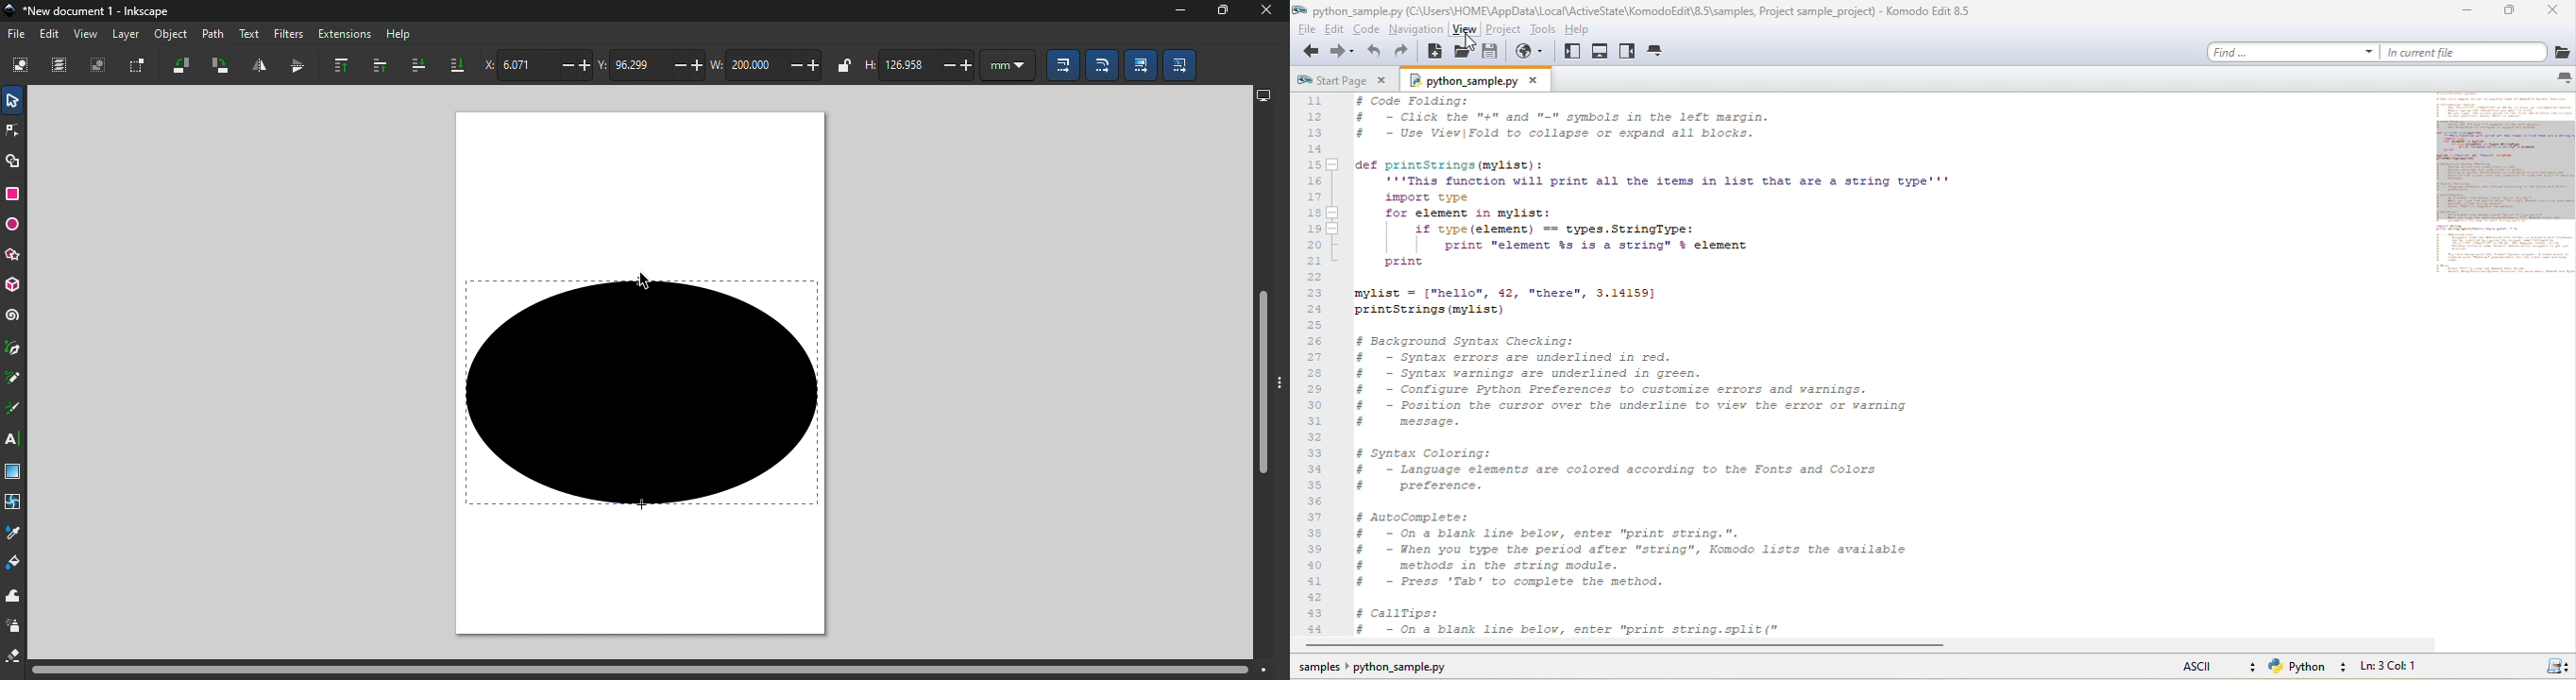 The height and width of the screenshot is (700, 2576). Describe the element at coordinates (90, 12) in the screenshot. I see `File name` at that location.